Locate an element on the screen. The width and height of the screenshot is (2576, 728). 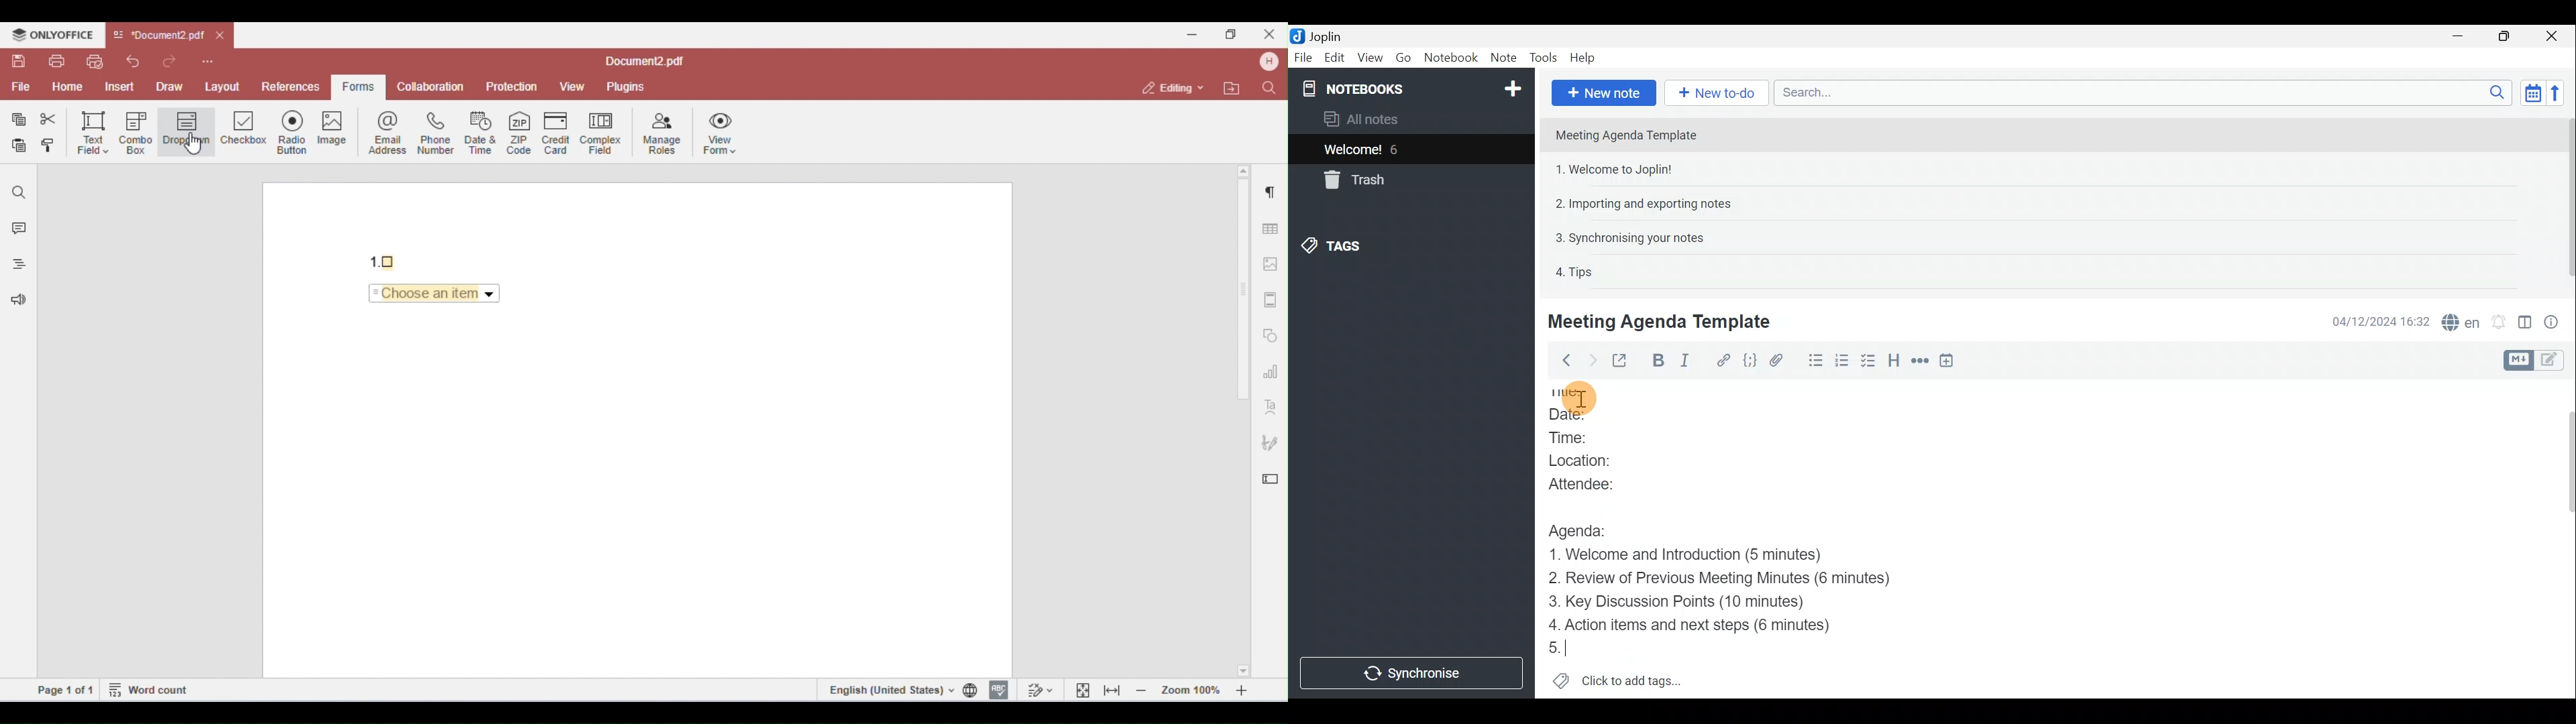
Joplin is located at coordinates (1325, 36).